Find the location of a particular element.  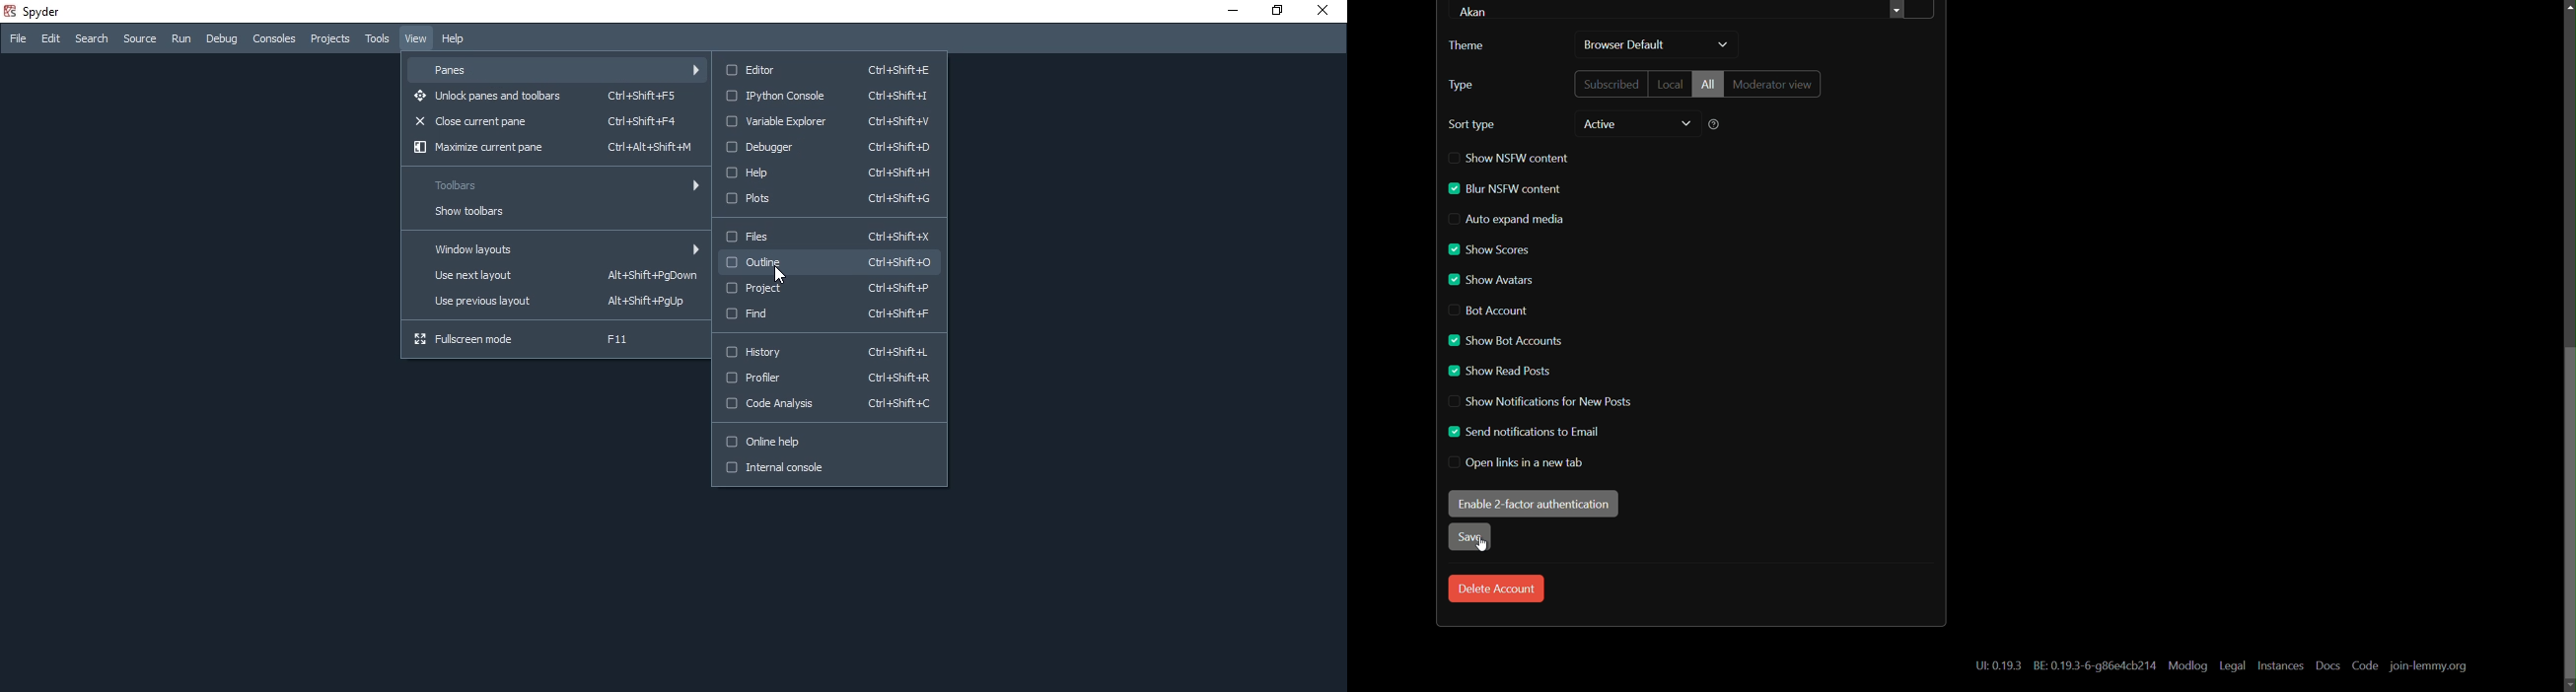

send notifications to email is located at coordinates (1525, 432).